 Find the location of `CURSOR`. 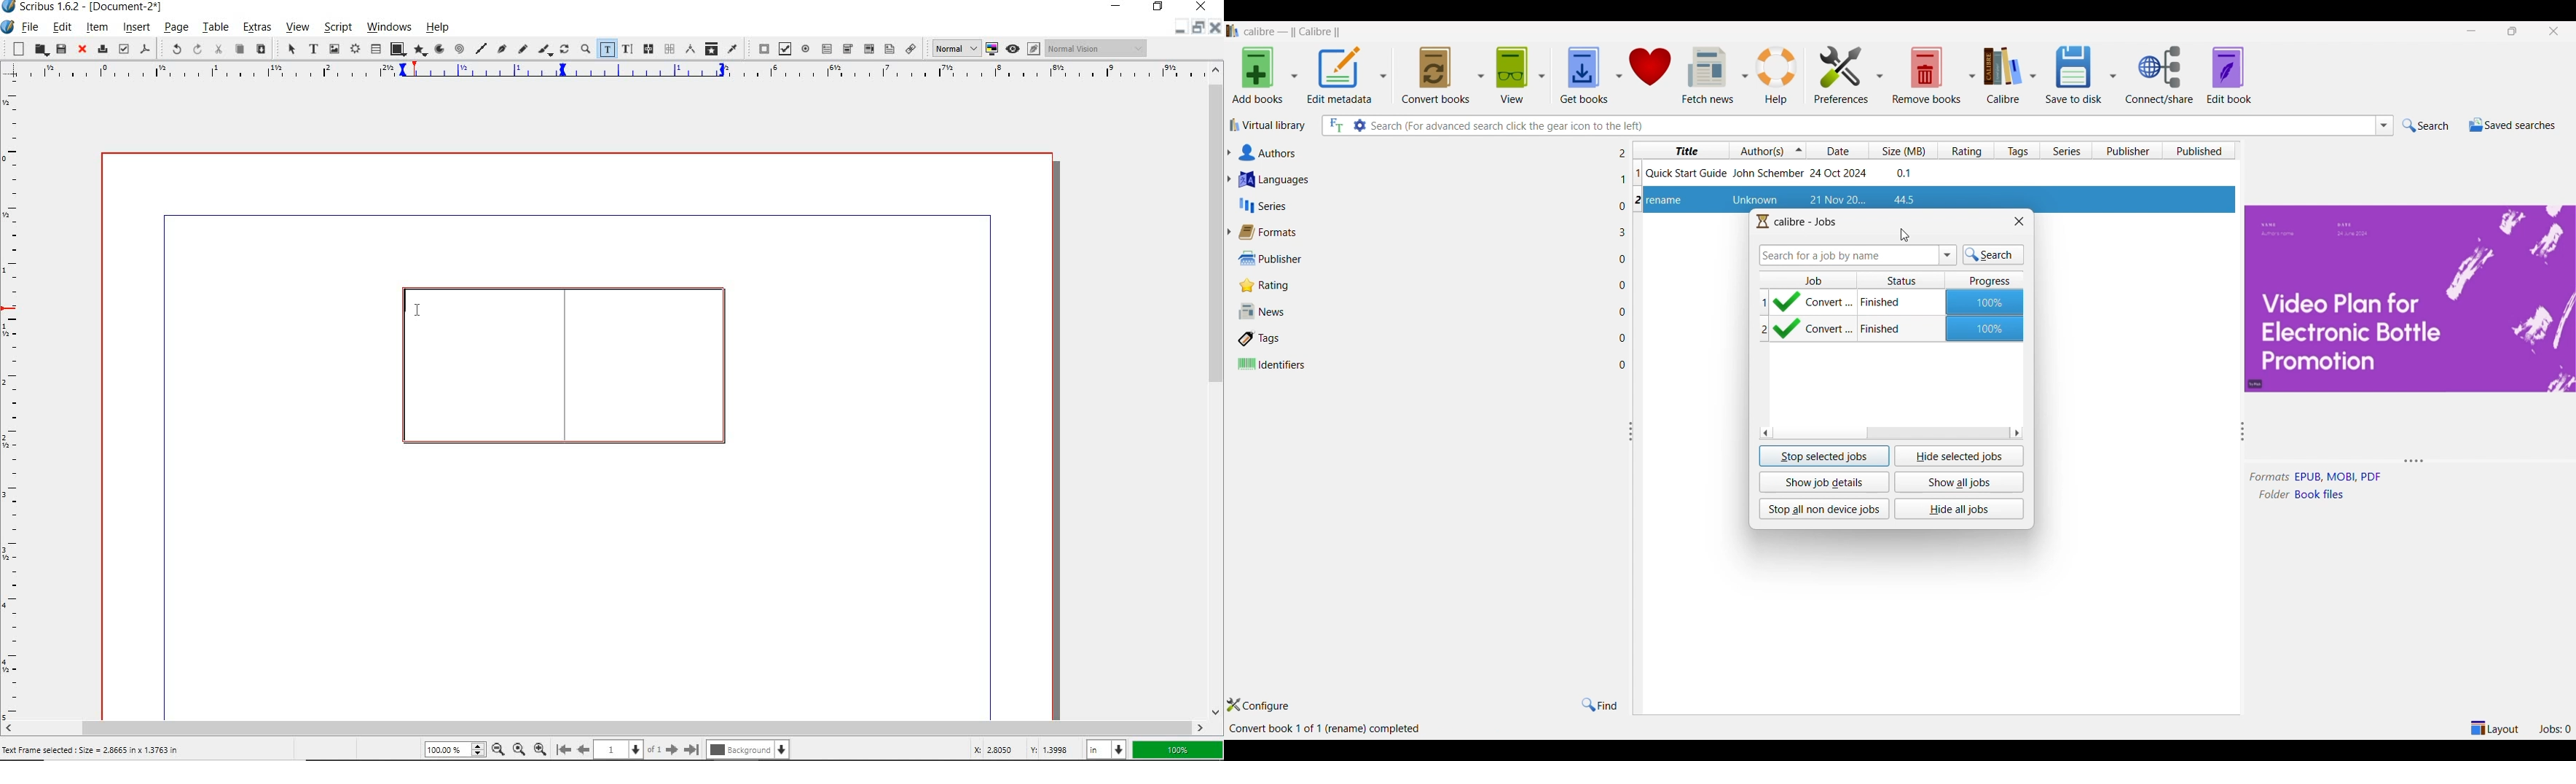

CURSOR is located at coordinates (415, 312).